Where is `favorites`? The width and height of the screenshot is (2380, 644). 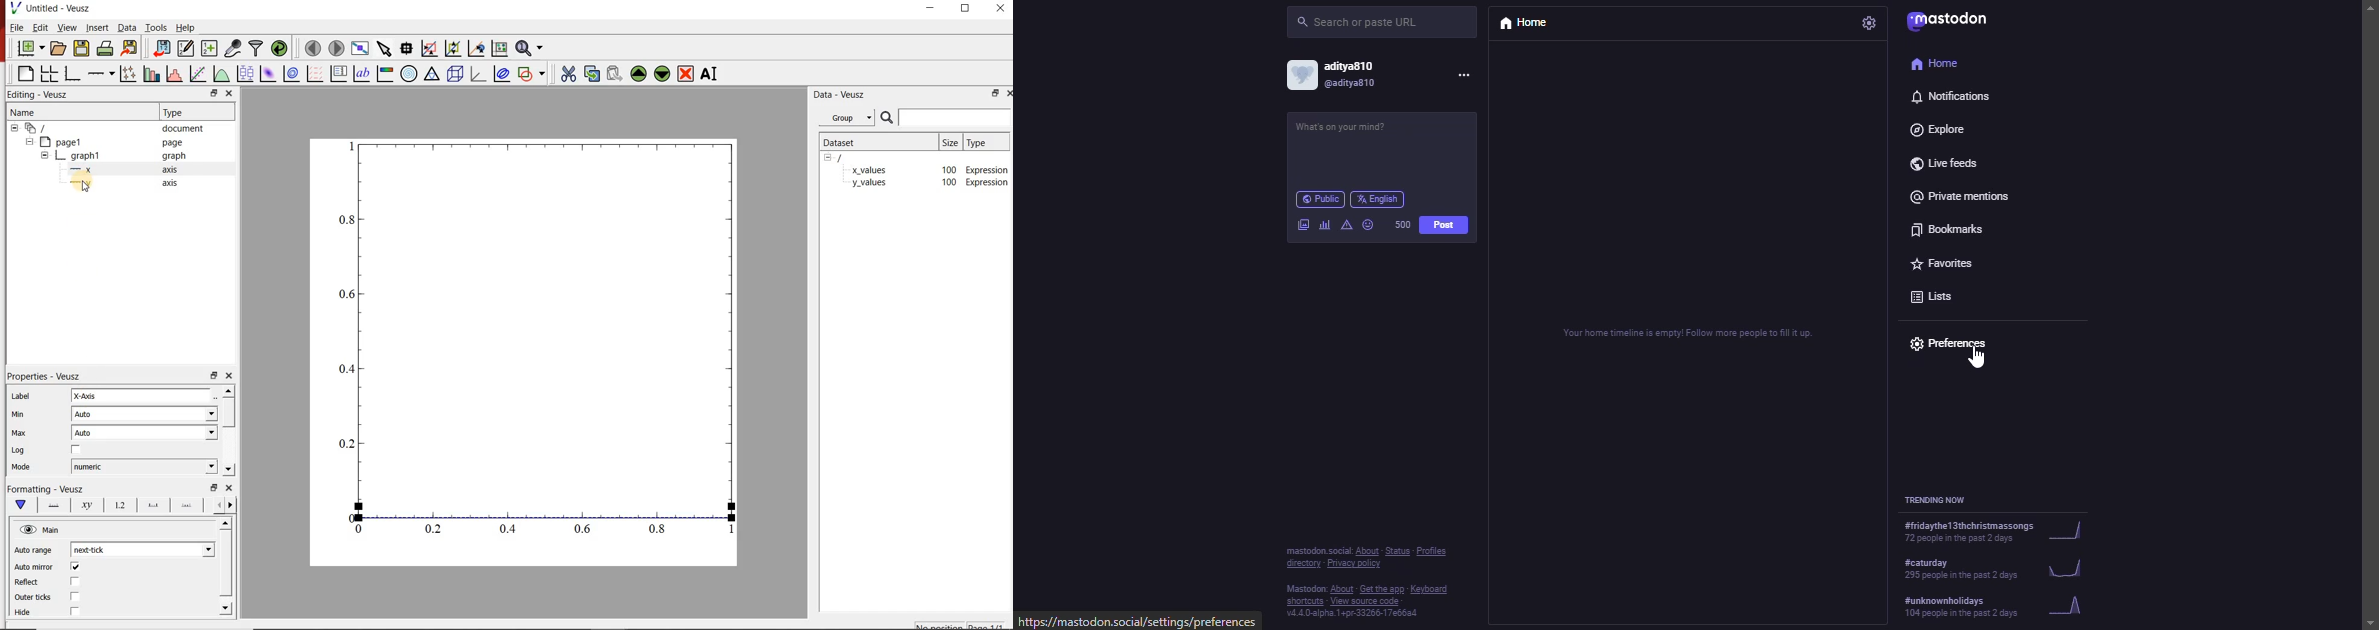 favorites is located at coordinates (1944, 260).